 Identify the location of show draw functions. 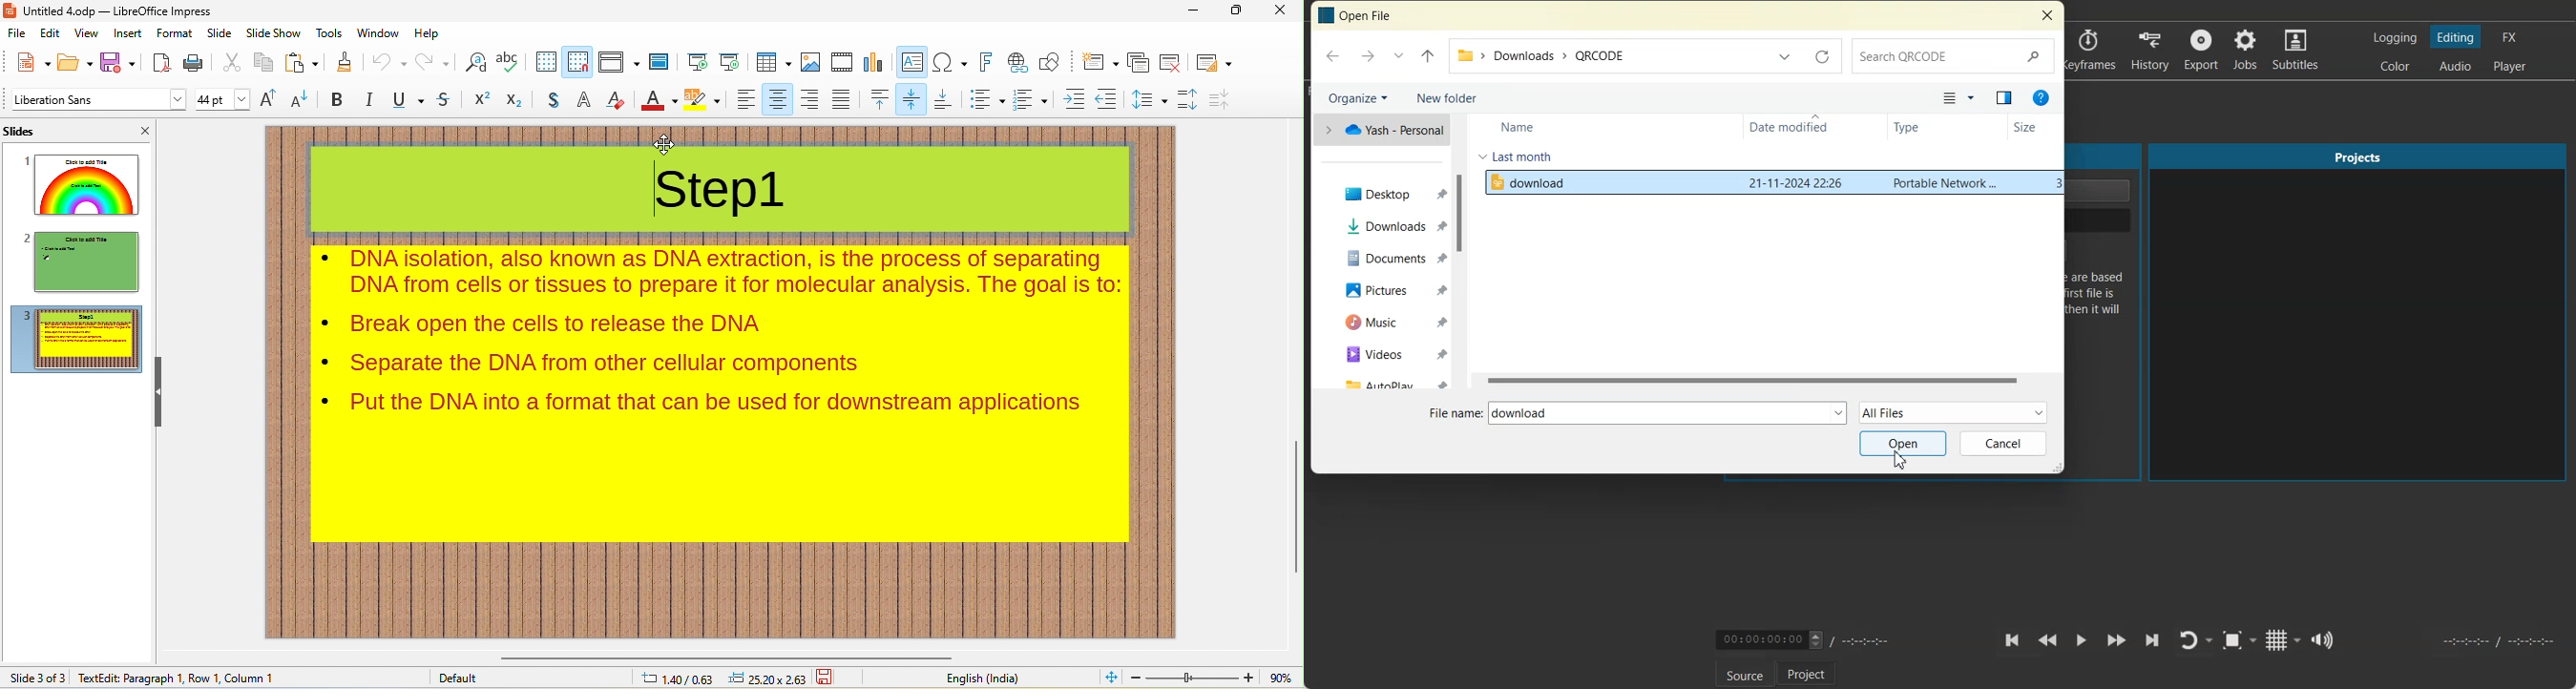
(1052, 62).